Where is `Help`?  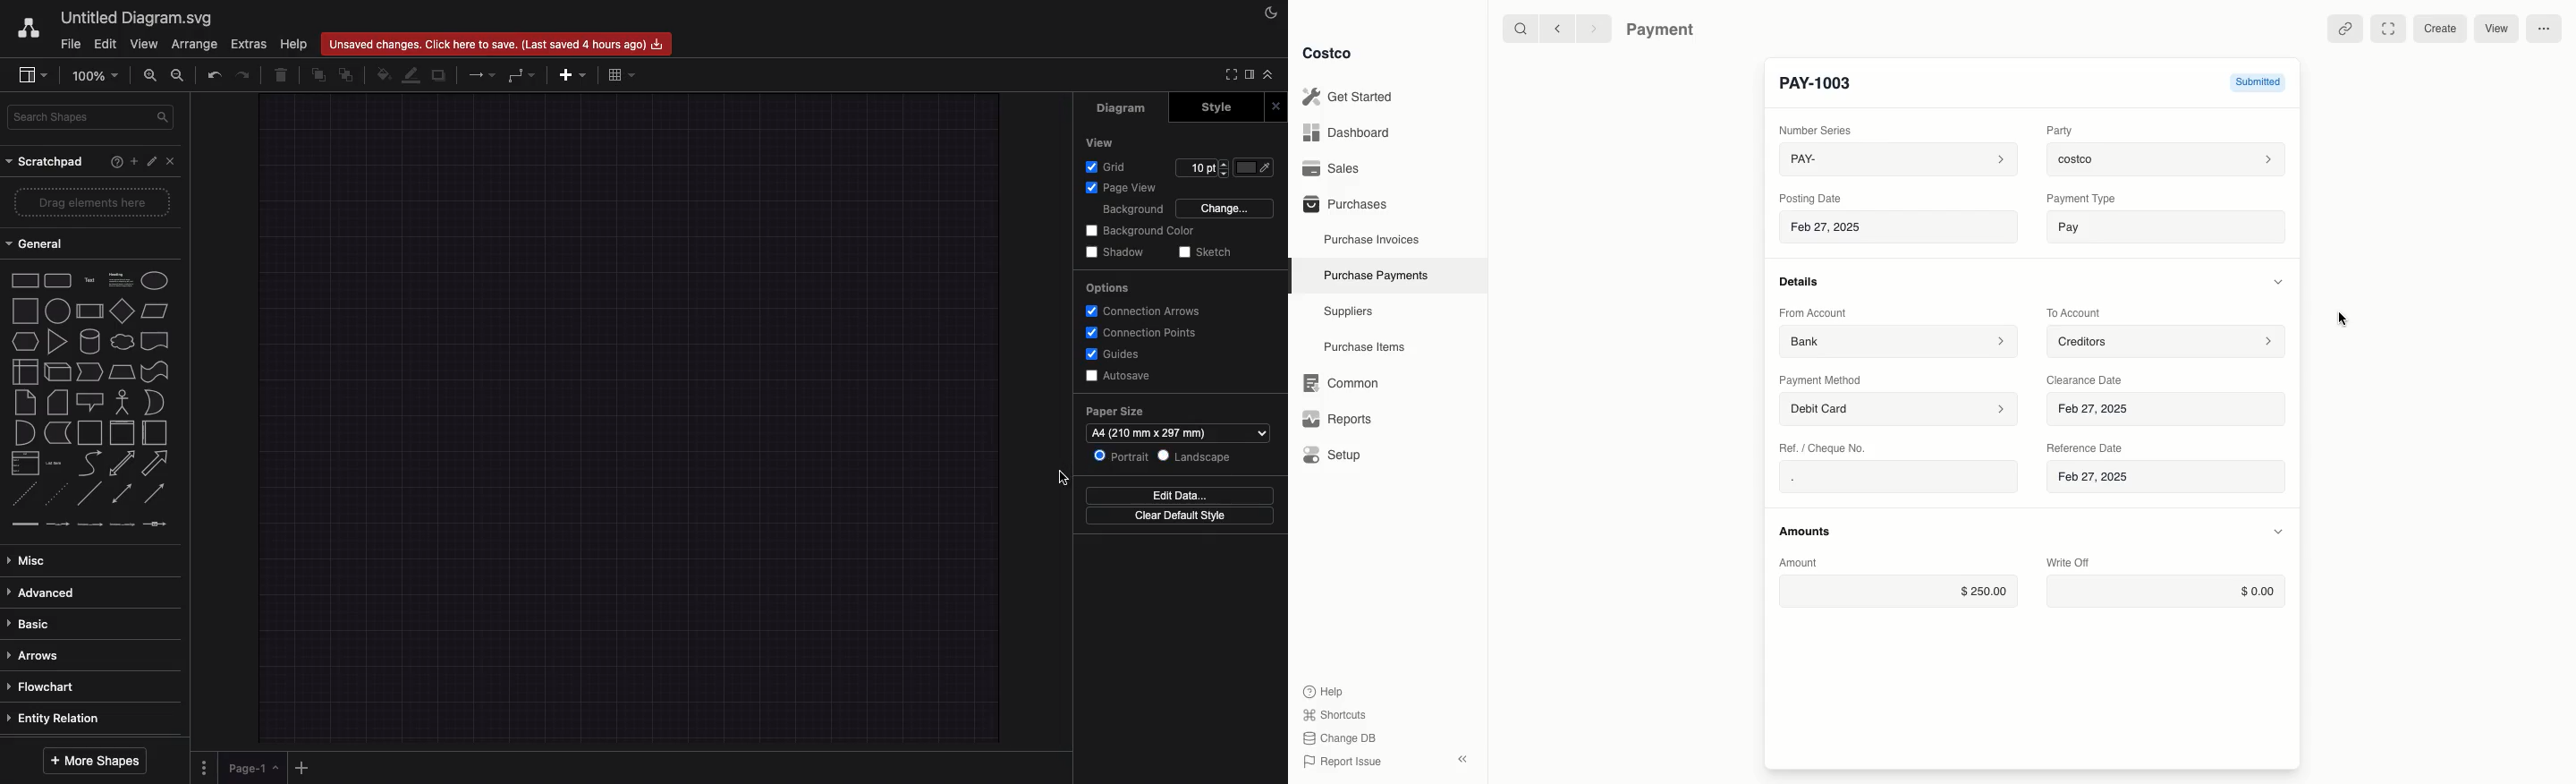 Help is located at coordinates (108, 163).